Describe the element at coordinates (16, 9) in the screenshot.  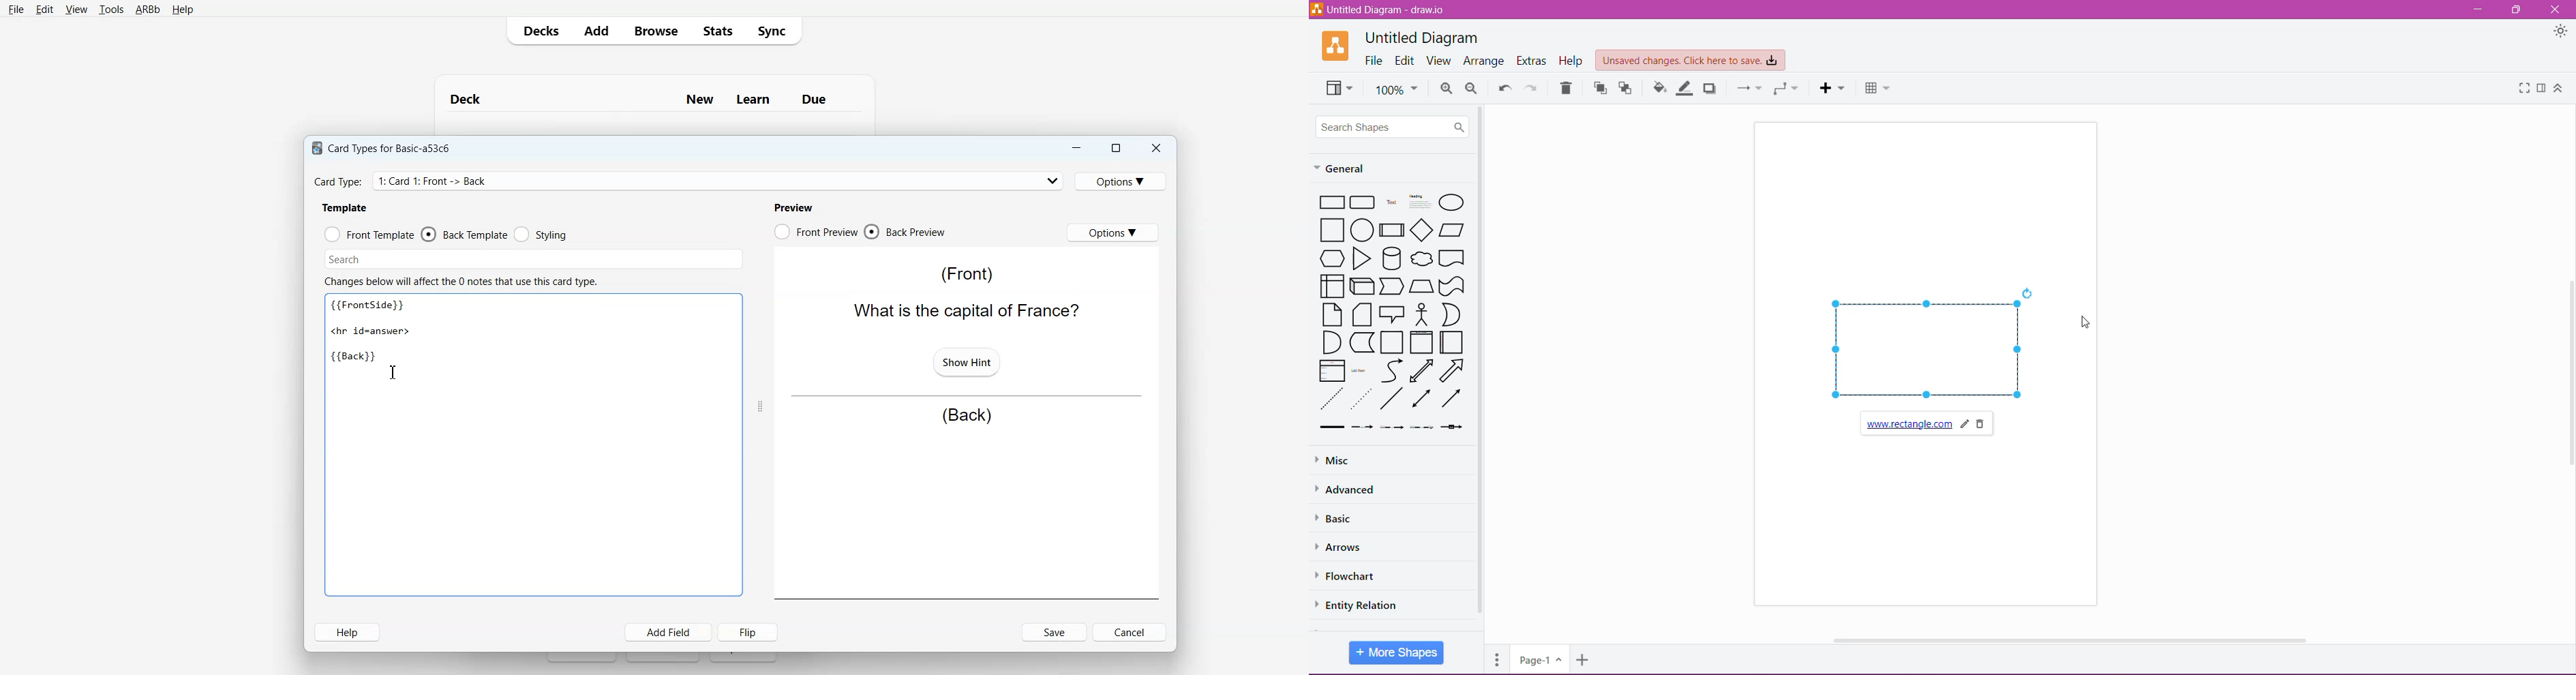
I see `File` at that location.